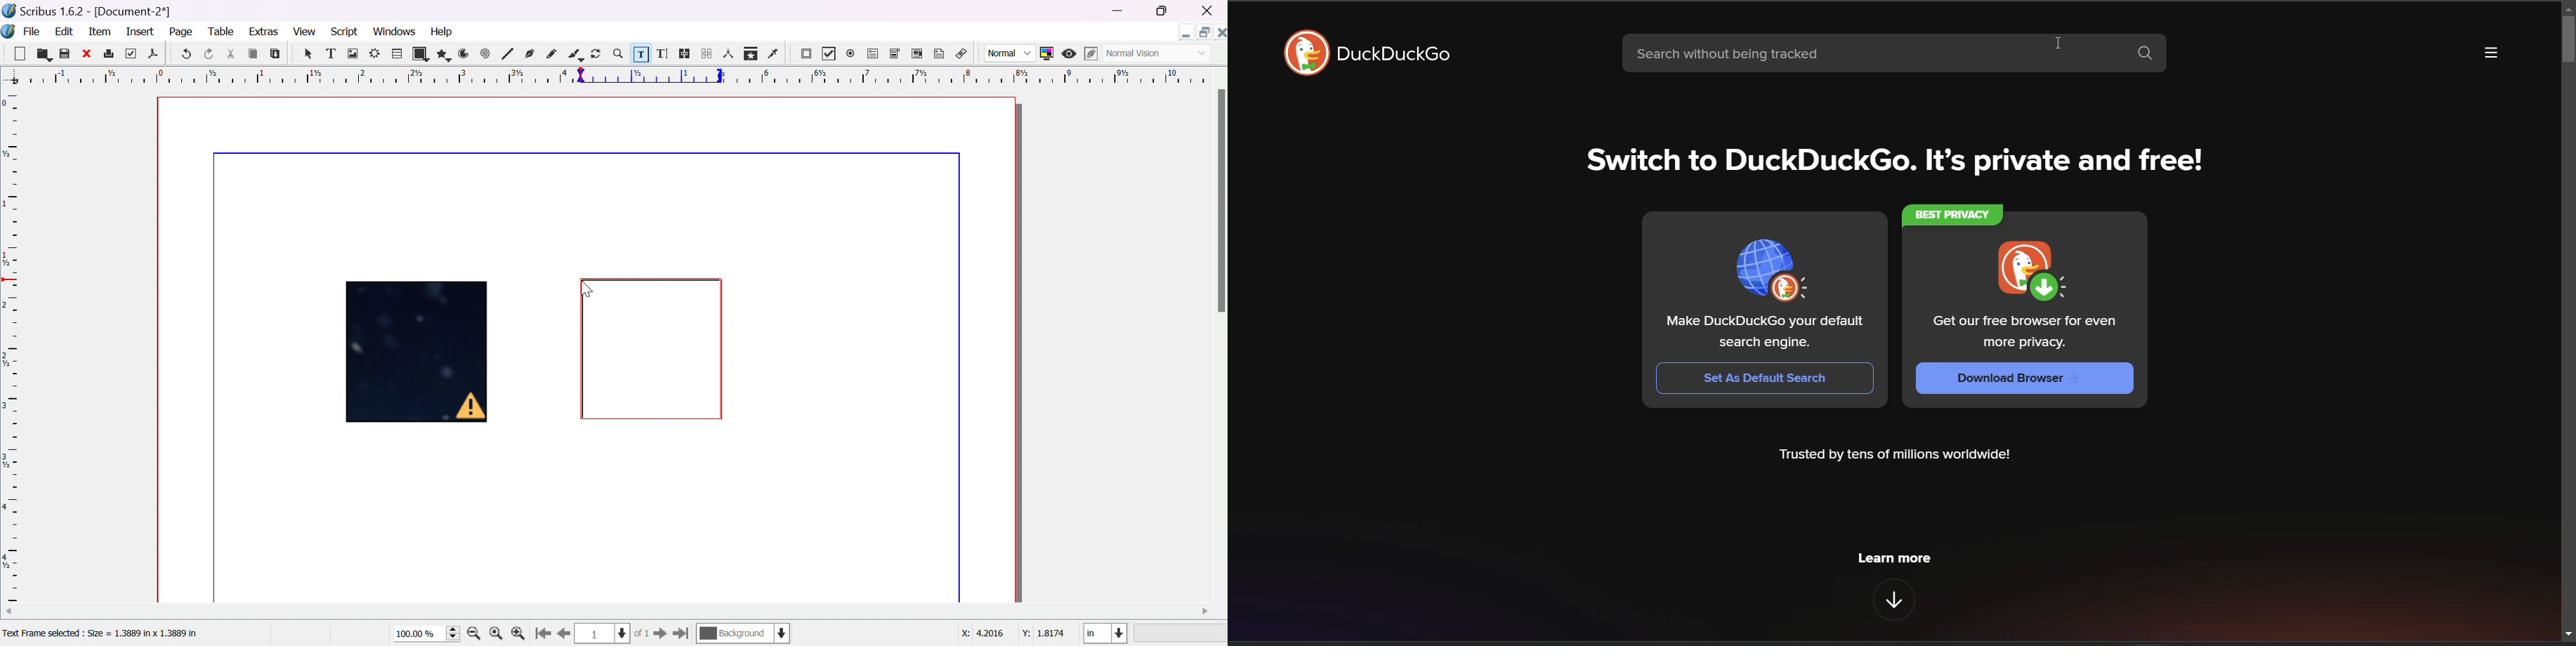 The width and height of the screenshot is (2576, 672). Describe the element at coordinates (428, 634) in the screenshot. I see `100.00%` at that location.